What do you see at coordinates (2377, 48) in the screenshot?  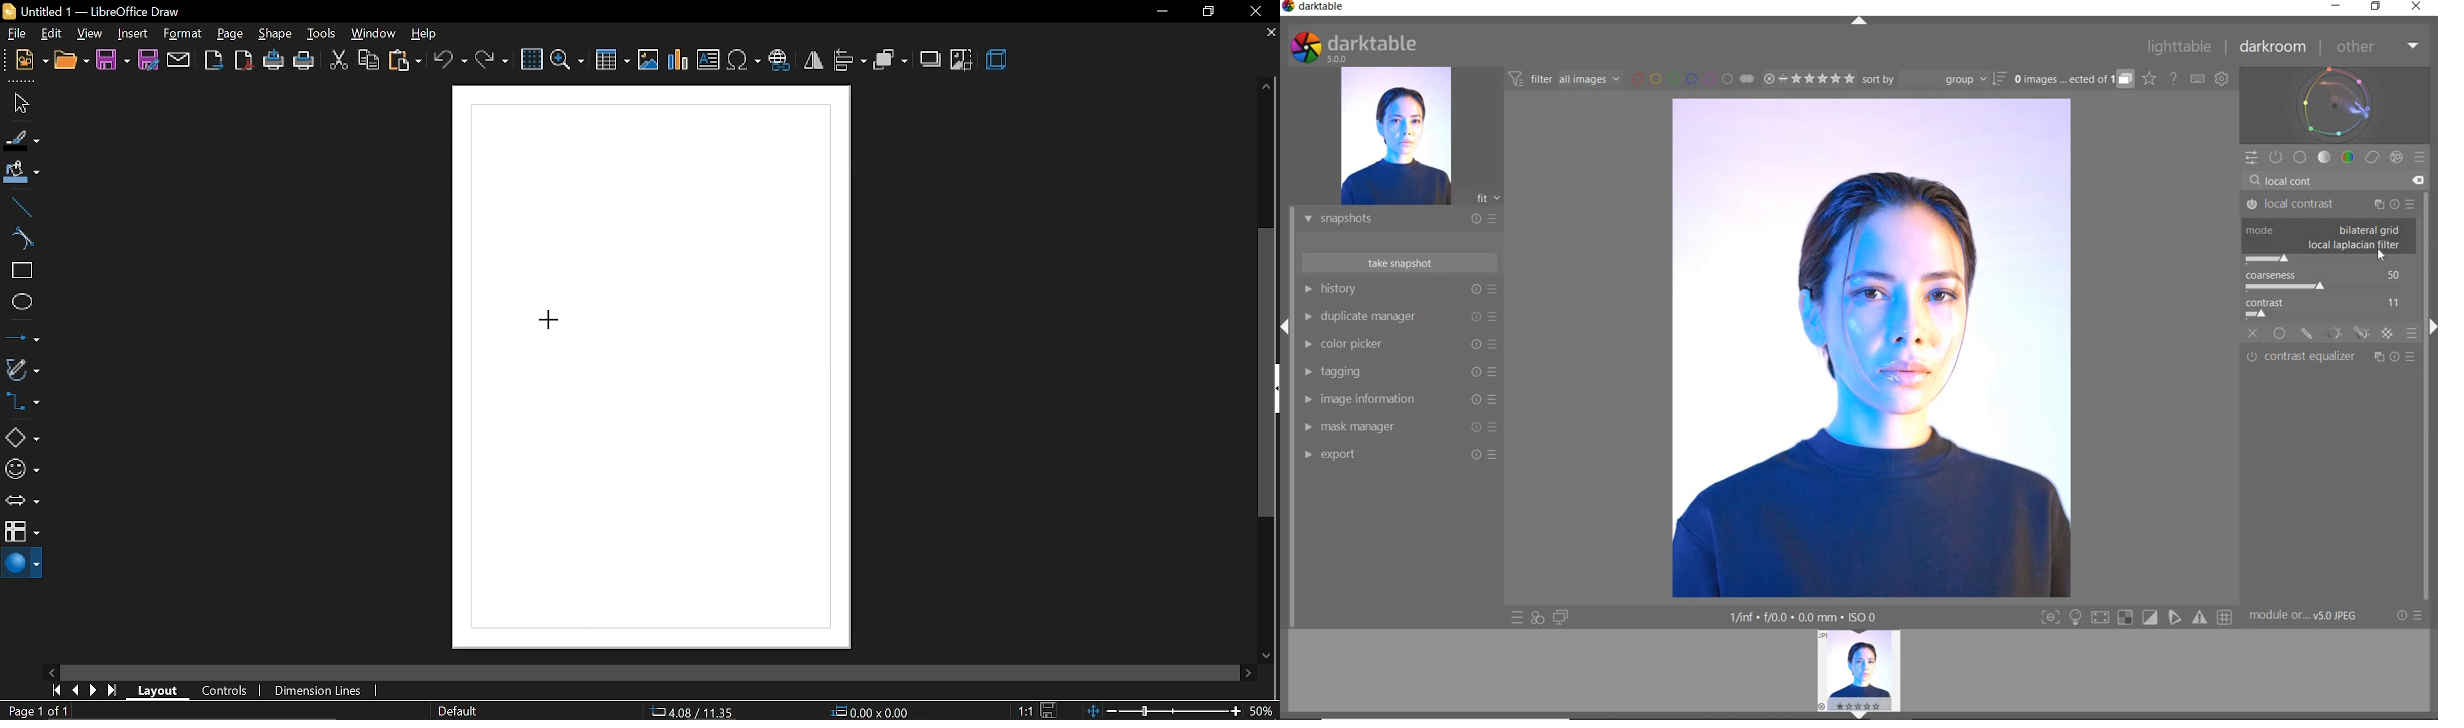 I see `OTHER` at bounding box center [2377, 48].